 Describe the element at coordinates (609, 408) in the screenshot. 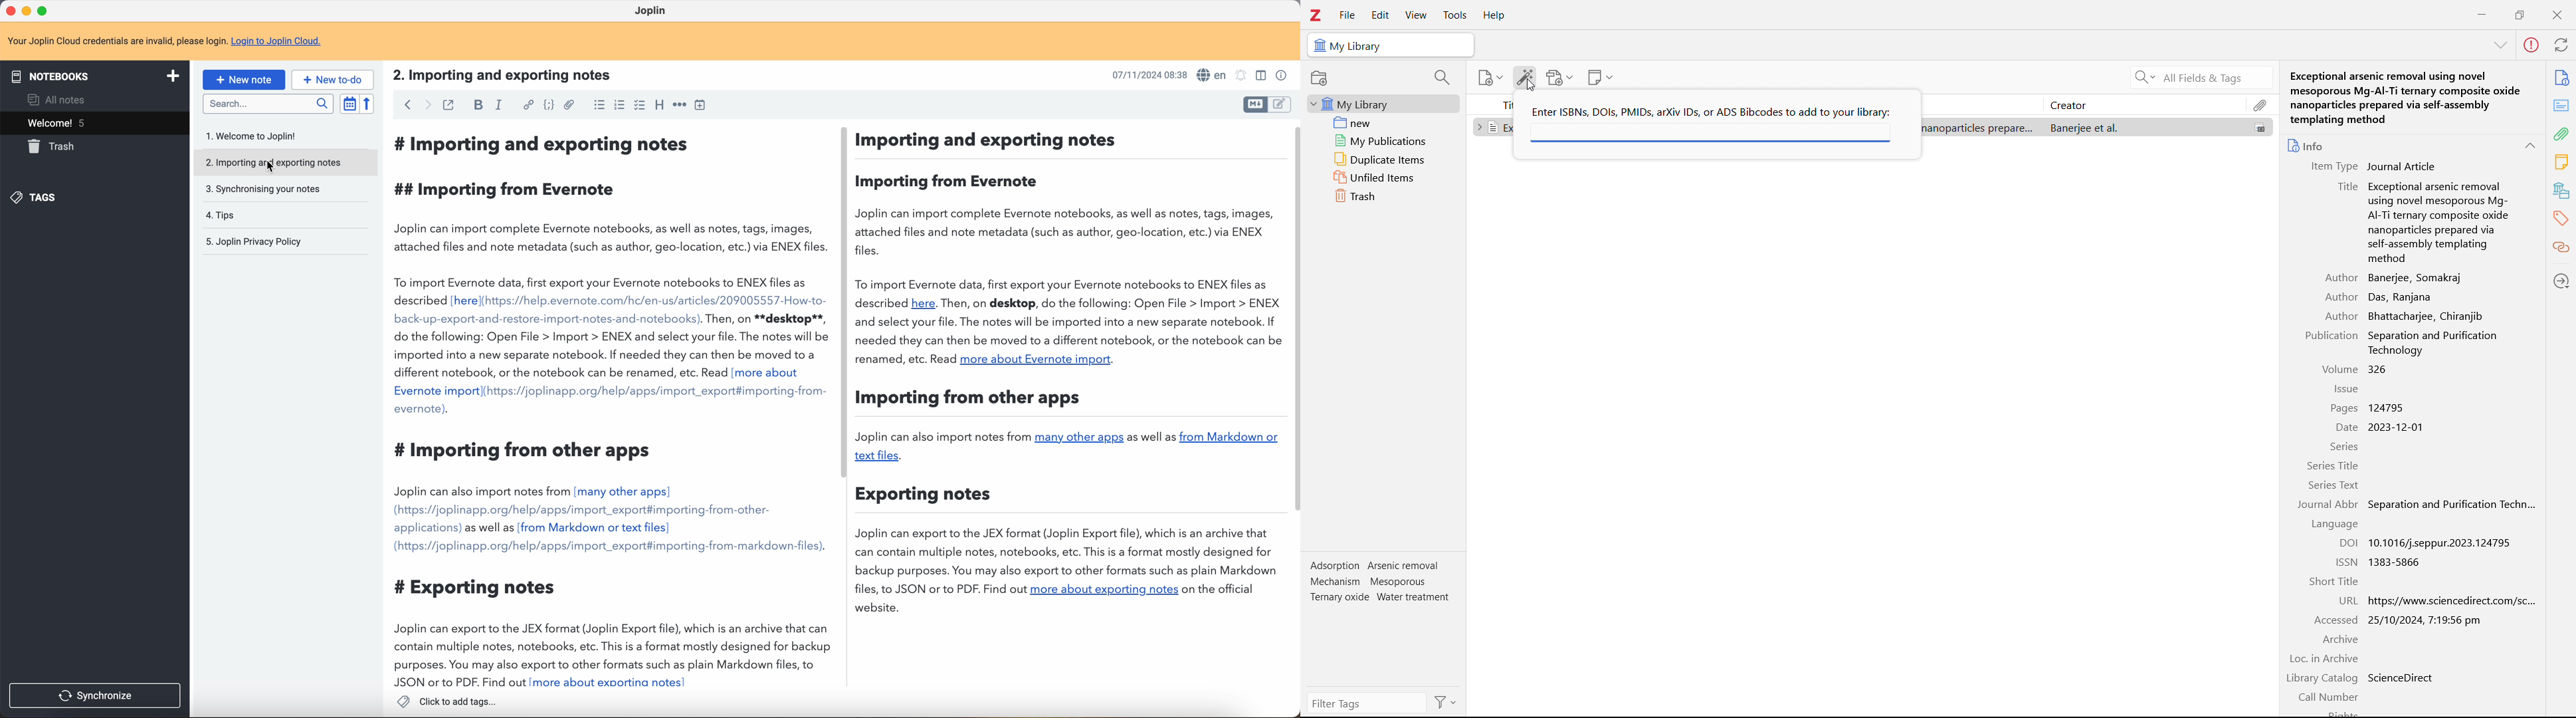

I see `Importing and exporting notes: Joplin can import complete Evernote notebooks, as well as notes, tags, images, attached files and note metadata (such as as author, geo-location, etc) vía ENEX files. To import Evernote data, first export your Evernote notebooks to ENEX files aside described (here)…` at that location.